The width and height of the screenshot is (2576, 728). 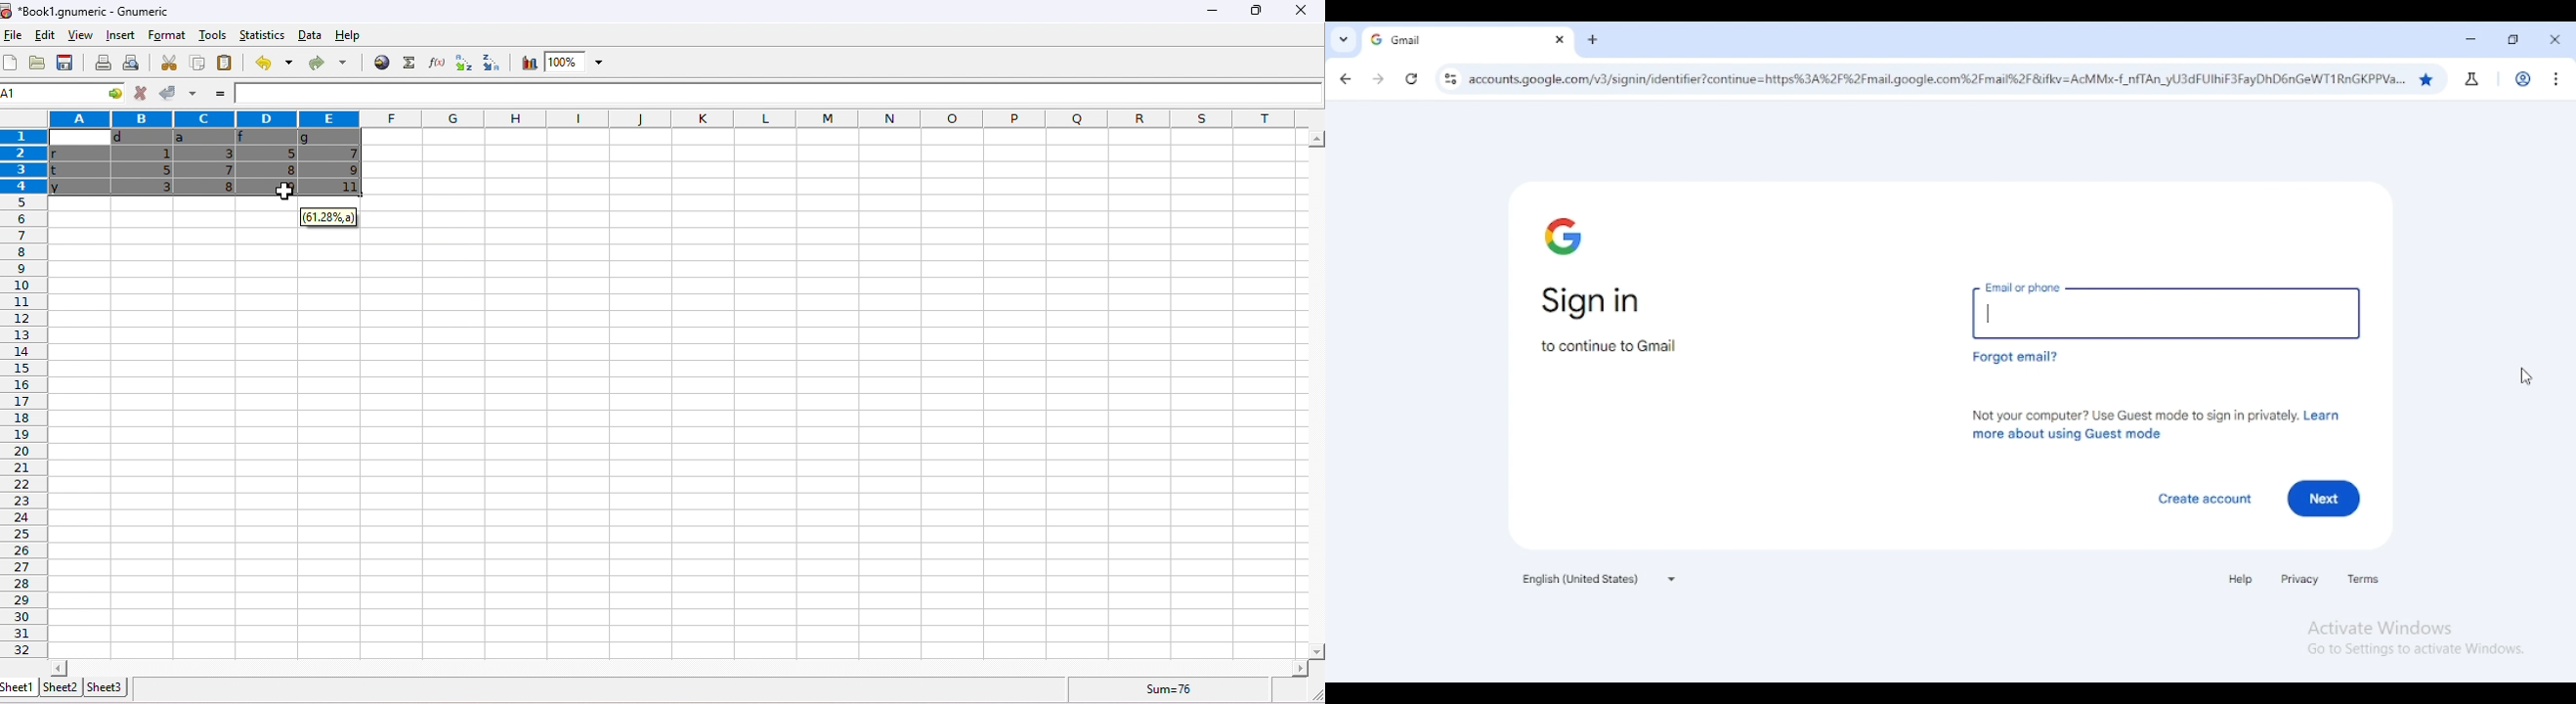 I want to click on sheet3, so click(x=104, y=686).